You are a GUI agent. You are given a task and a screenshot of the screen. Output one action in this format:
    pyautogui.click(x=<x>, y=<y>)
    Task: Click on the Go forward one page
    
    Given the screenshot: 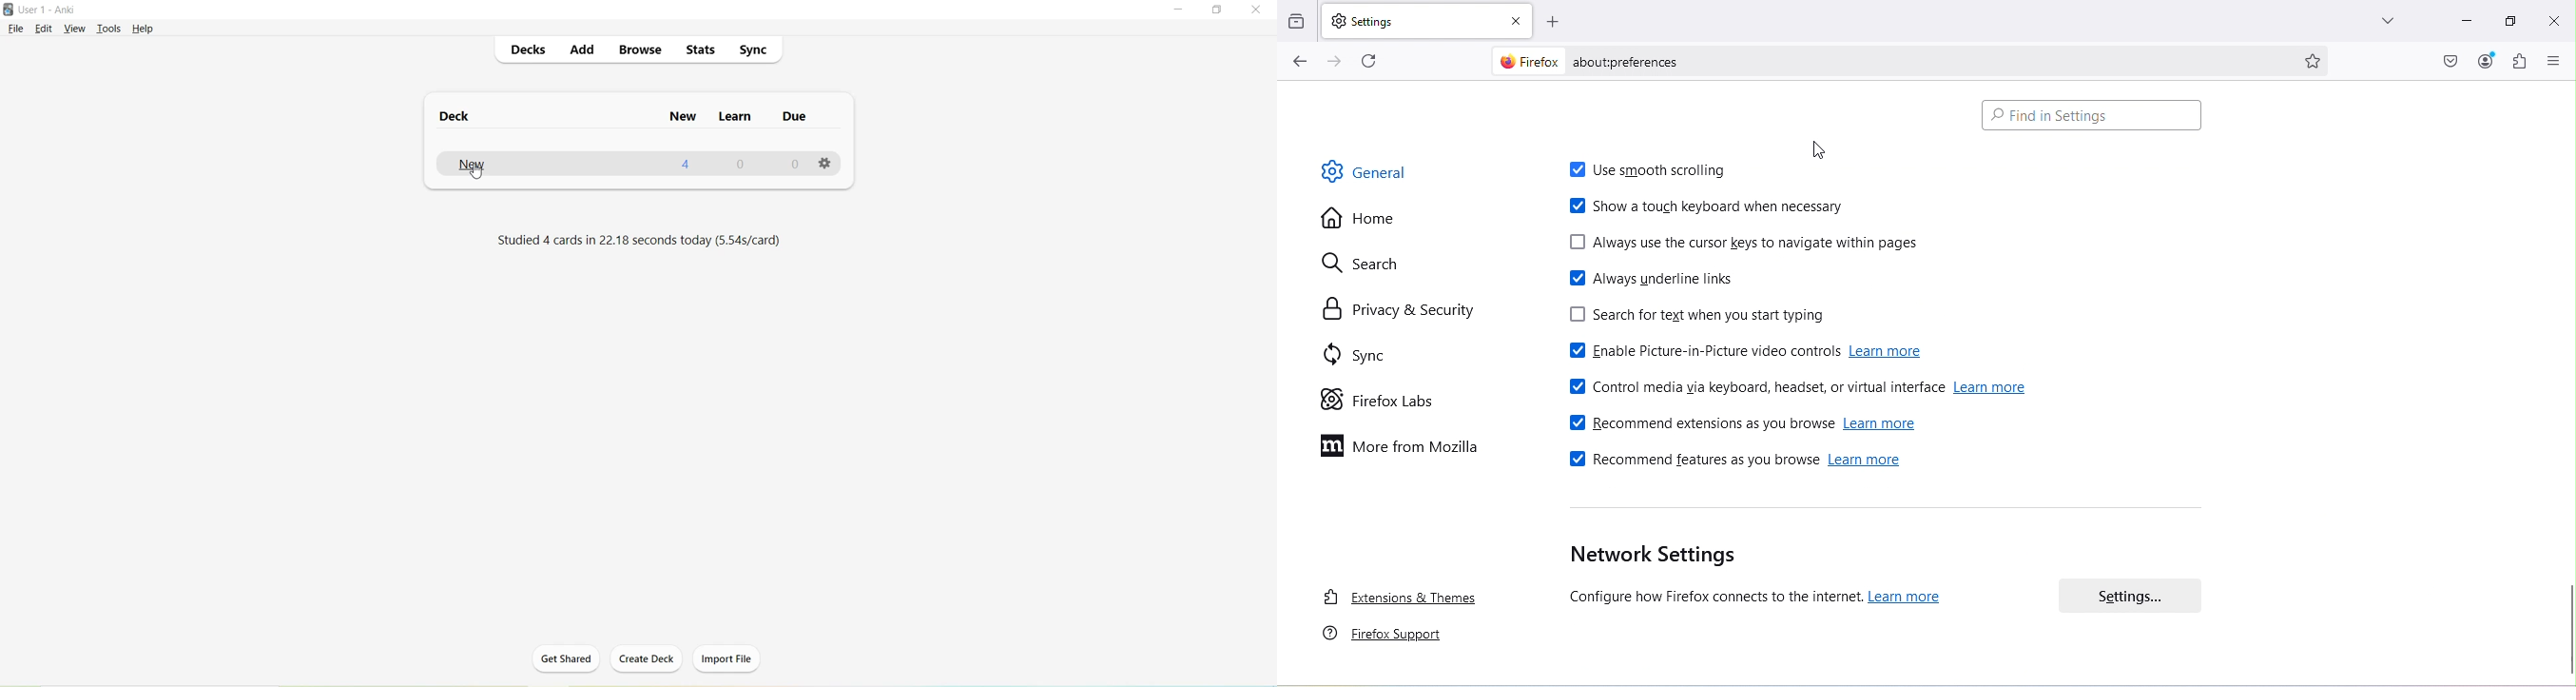 What is the action you would take?
    pyautogui.click(x=1338, y=64)
    